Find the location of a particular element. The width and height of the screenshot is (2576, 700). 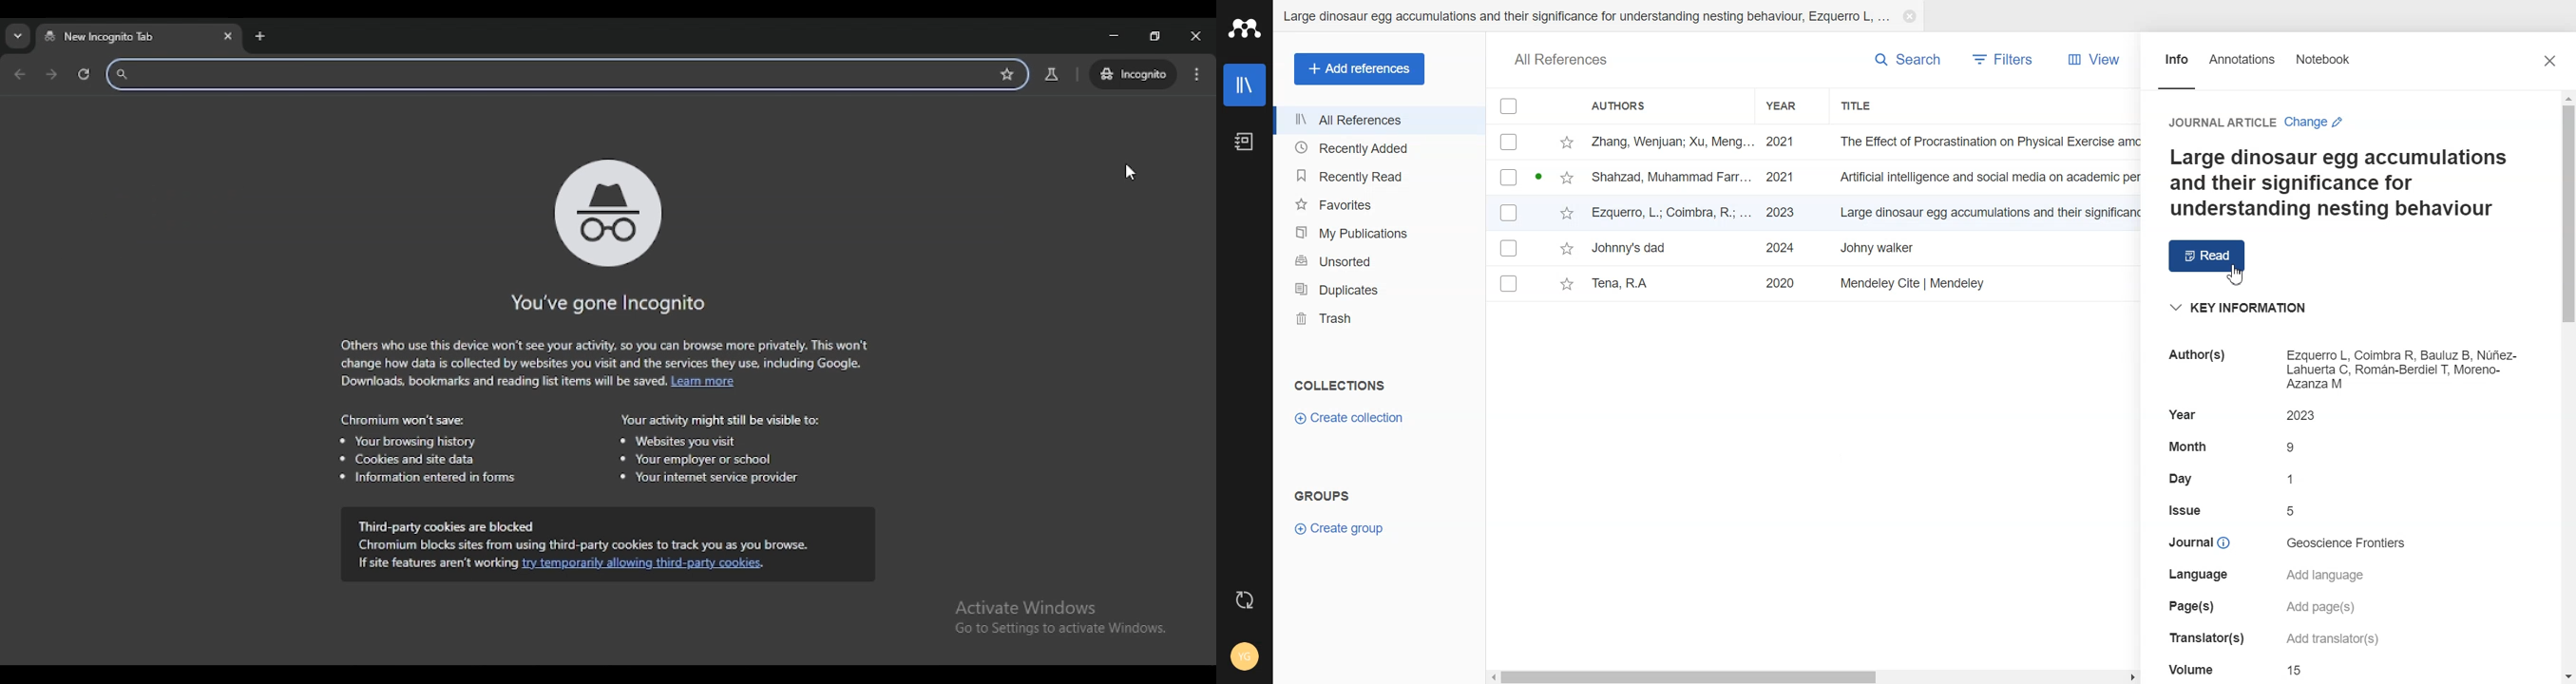

text is located at coordinates (2330, 574).